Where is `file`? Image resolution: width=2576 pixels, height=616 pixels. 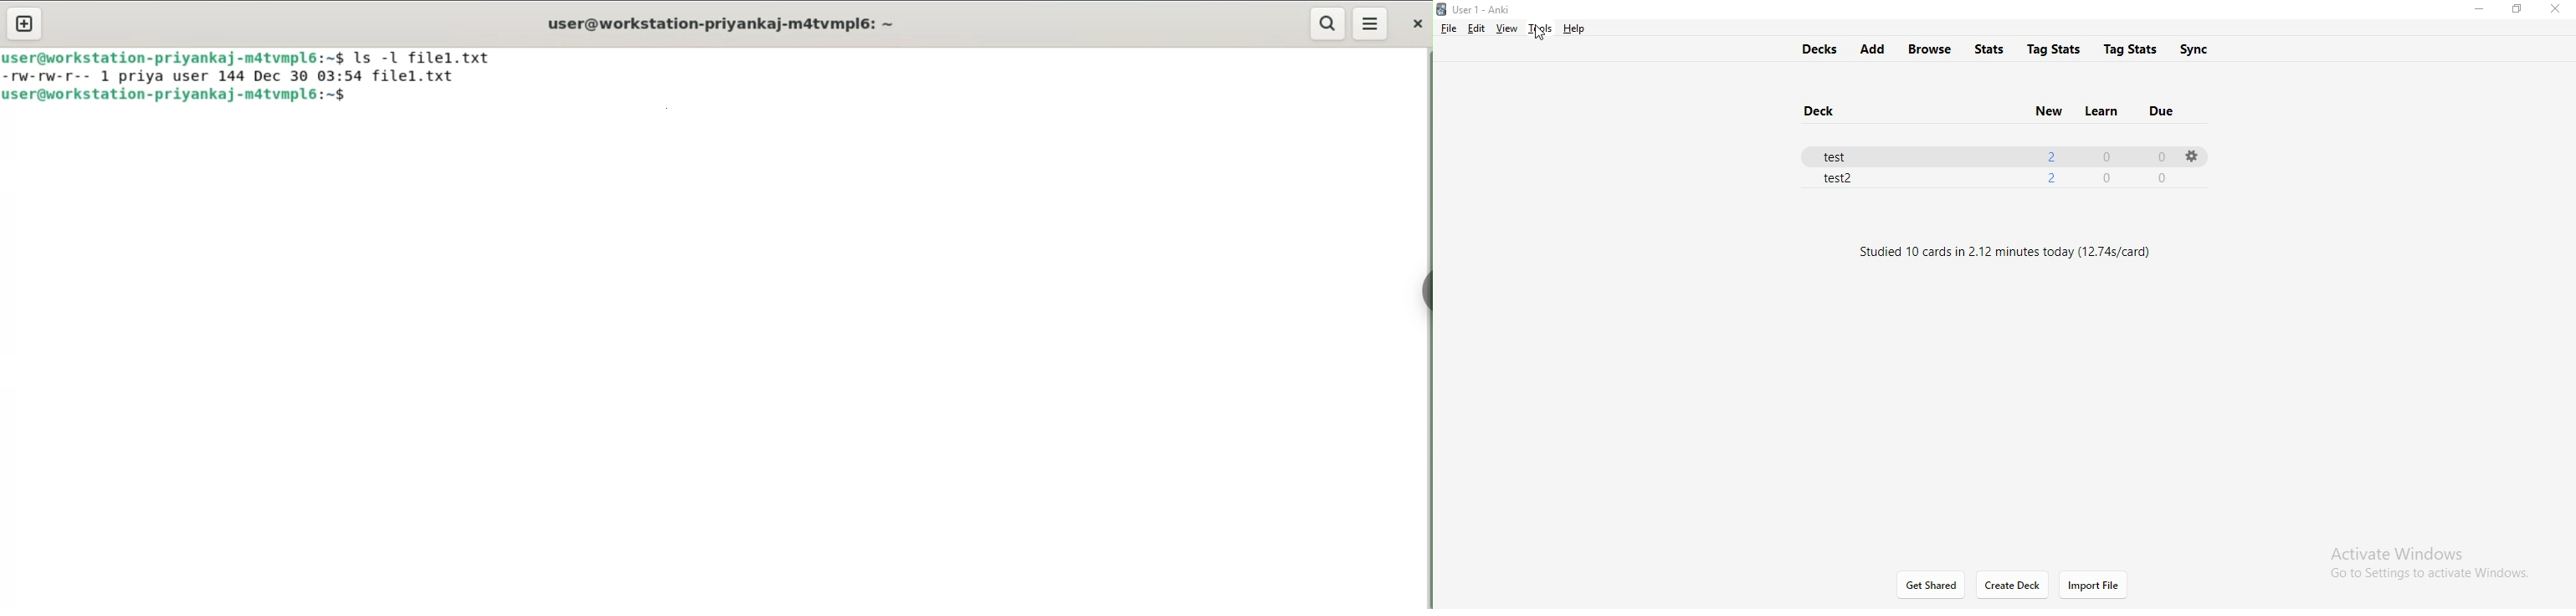 file is located at coordinates (1449, 28).